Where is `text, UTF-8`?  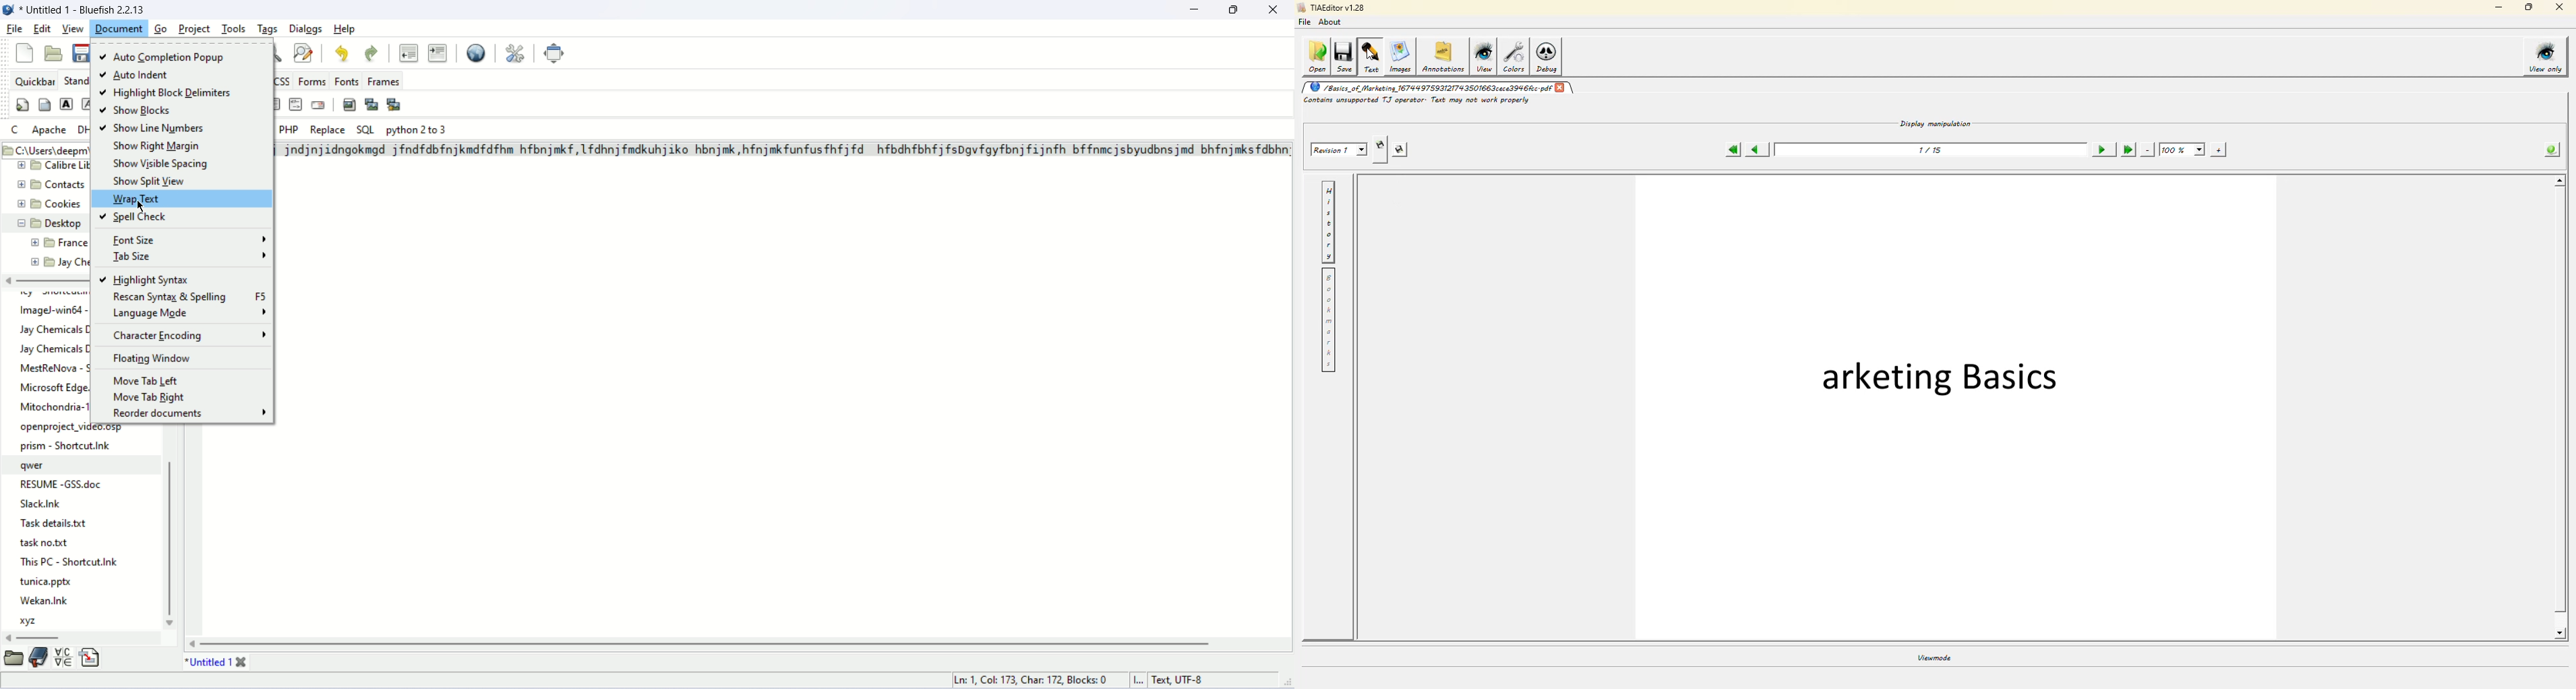
text, UTF-8 is located at coordinates (1187, 681).